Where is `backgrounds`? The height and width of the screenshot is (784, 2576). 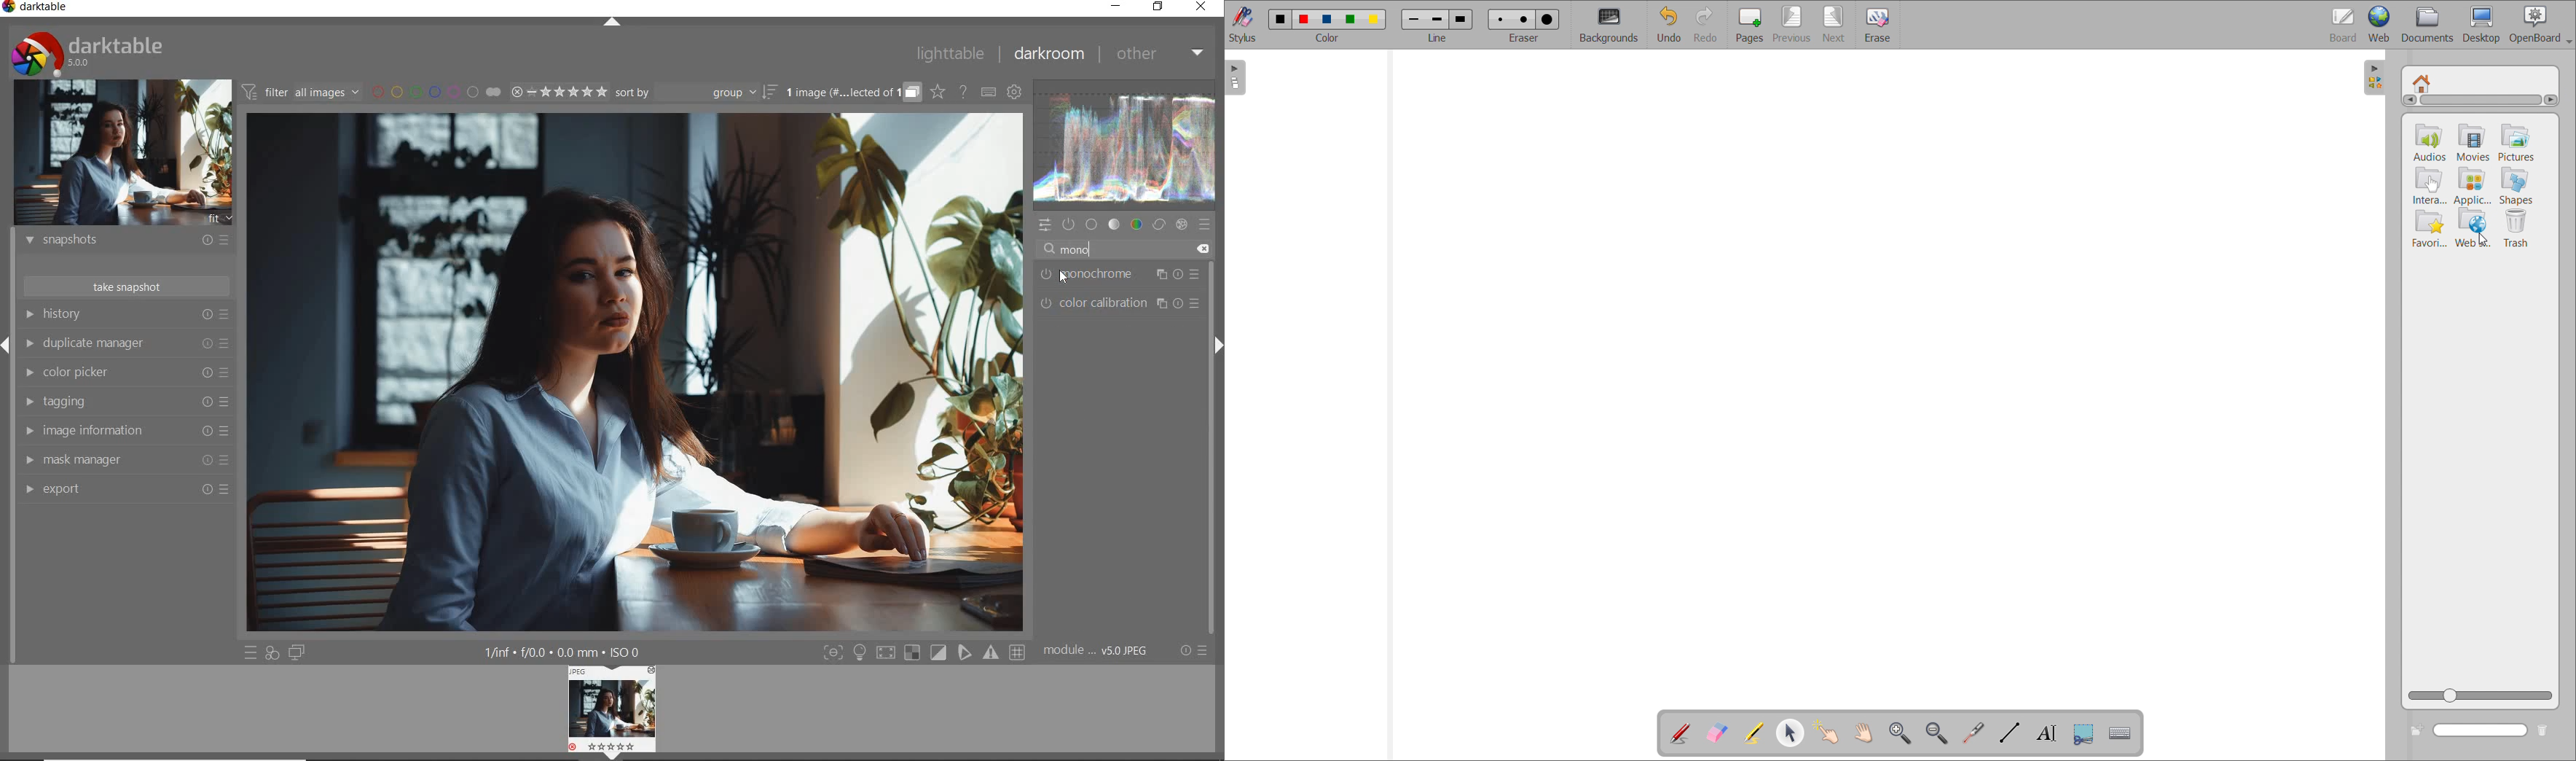
backgrounds is located at coordinates (1610, 25).